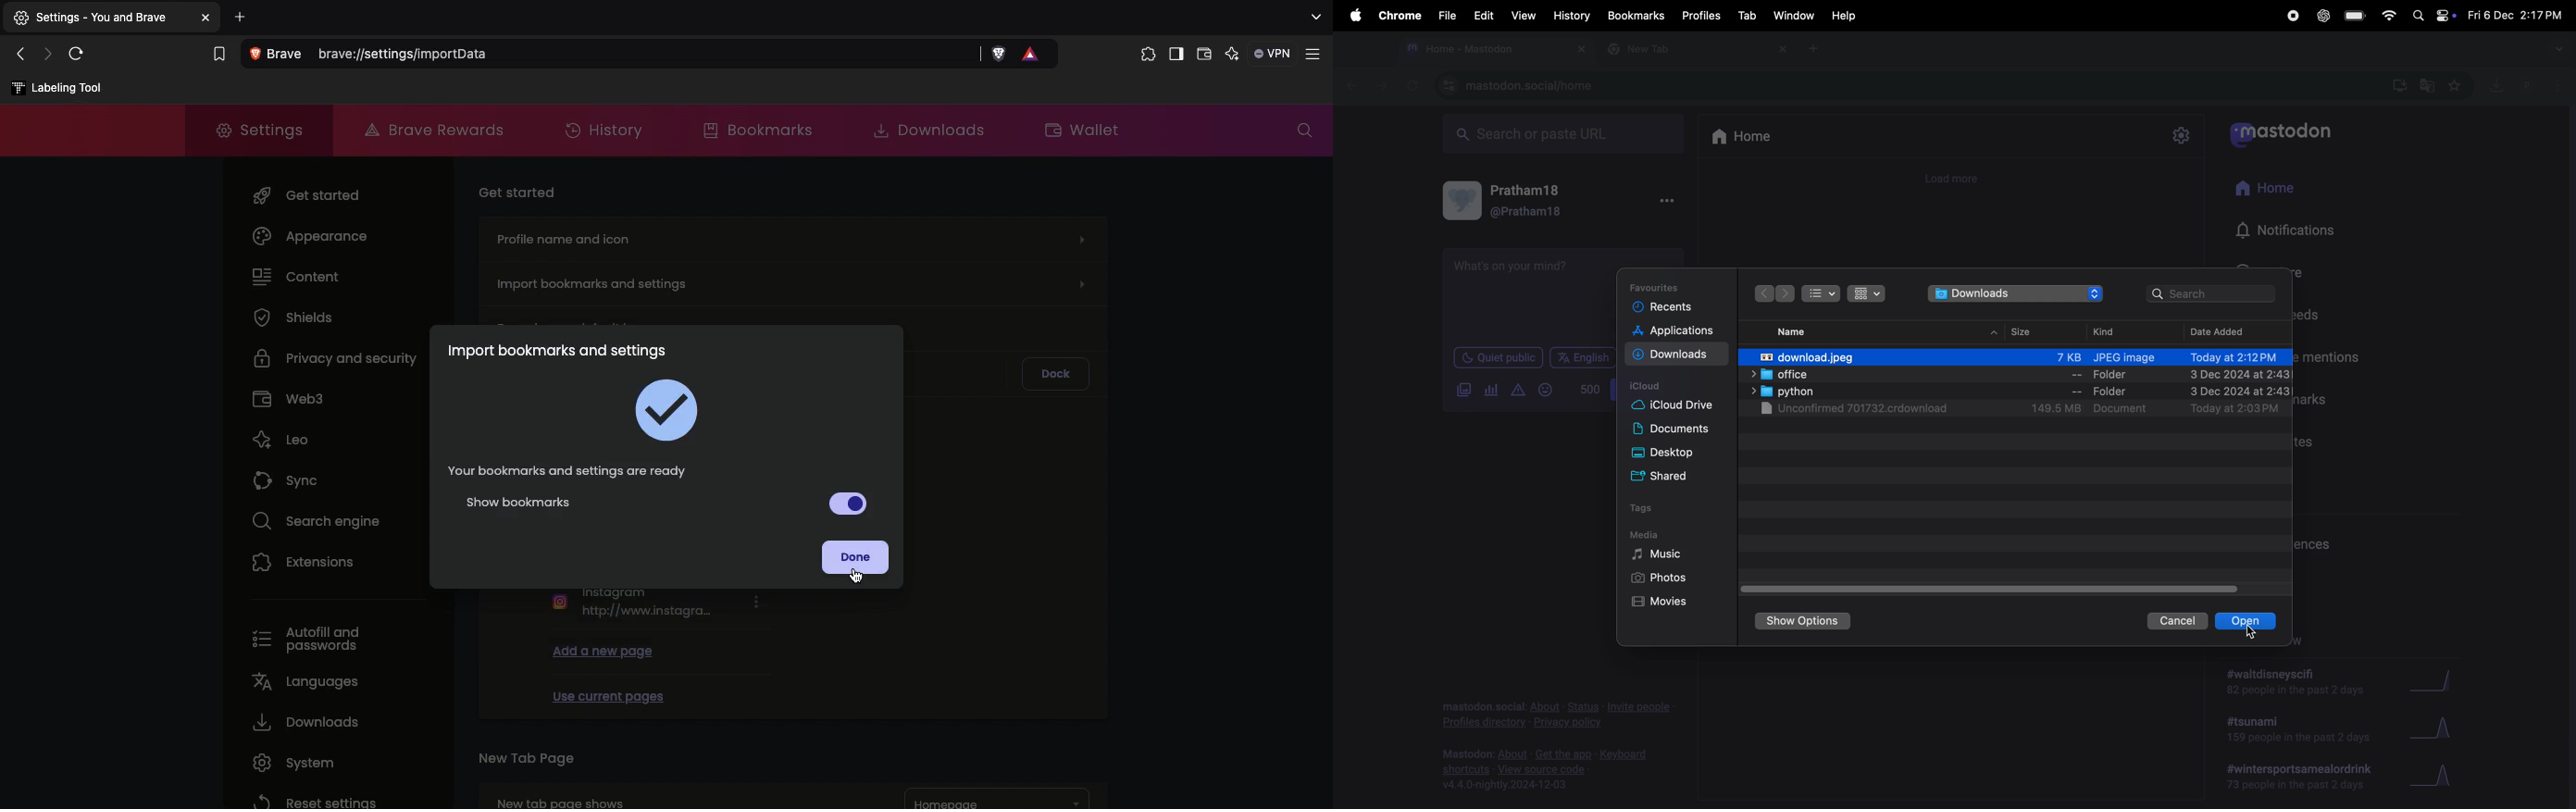 The image size is (2576, 812). What do you see at coordinates (1693, 50) in the screenshot?
I see `new tab` at bounding box center [1693, 50].